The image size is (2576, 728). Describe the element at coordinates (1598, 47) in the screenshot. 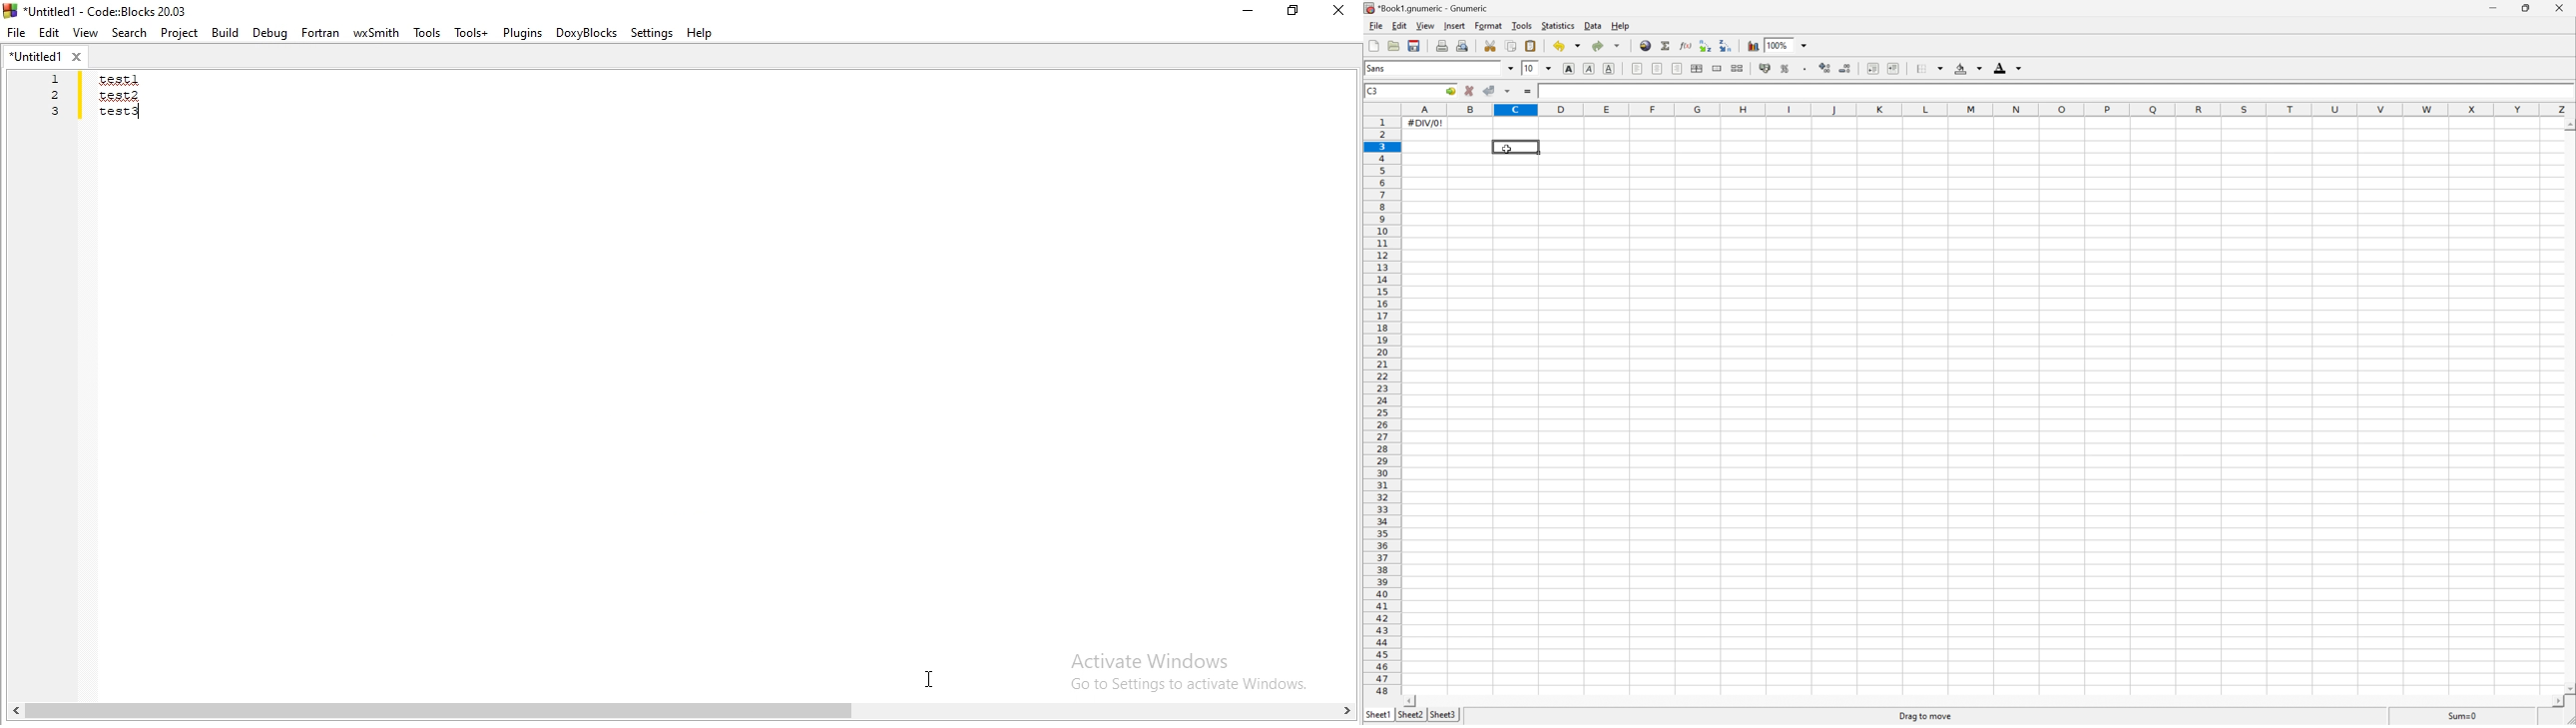

I see `Redo` at that location.